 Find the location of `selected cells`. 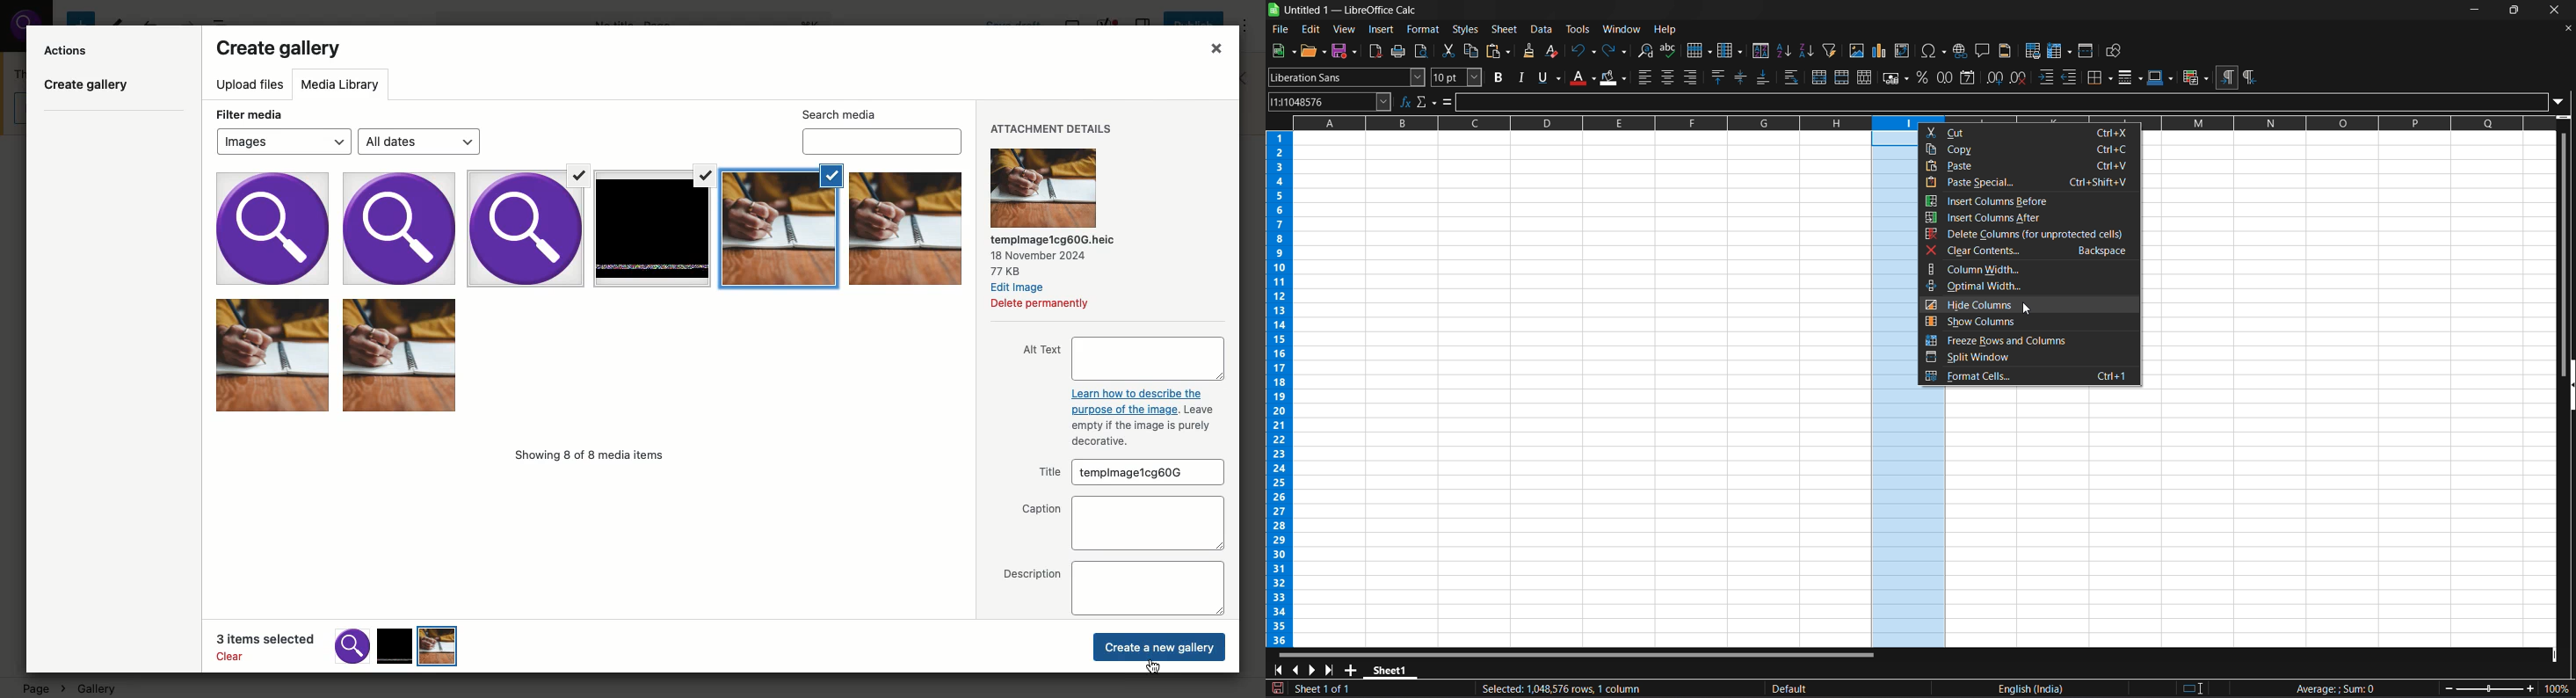

selected cells is located at coordinates (1890, 382).